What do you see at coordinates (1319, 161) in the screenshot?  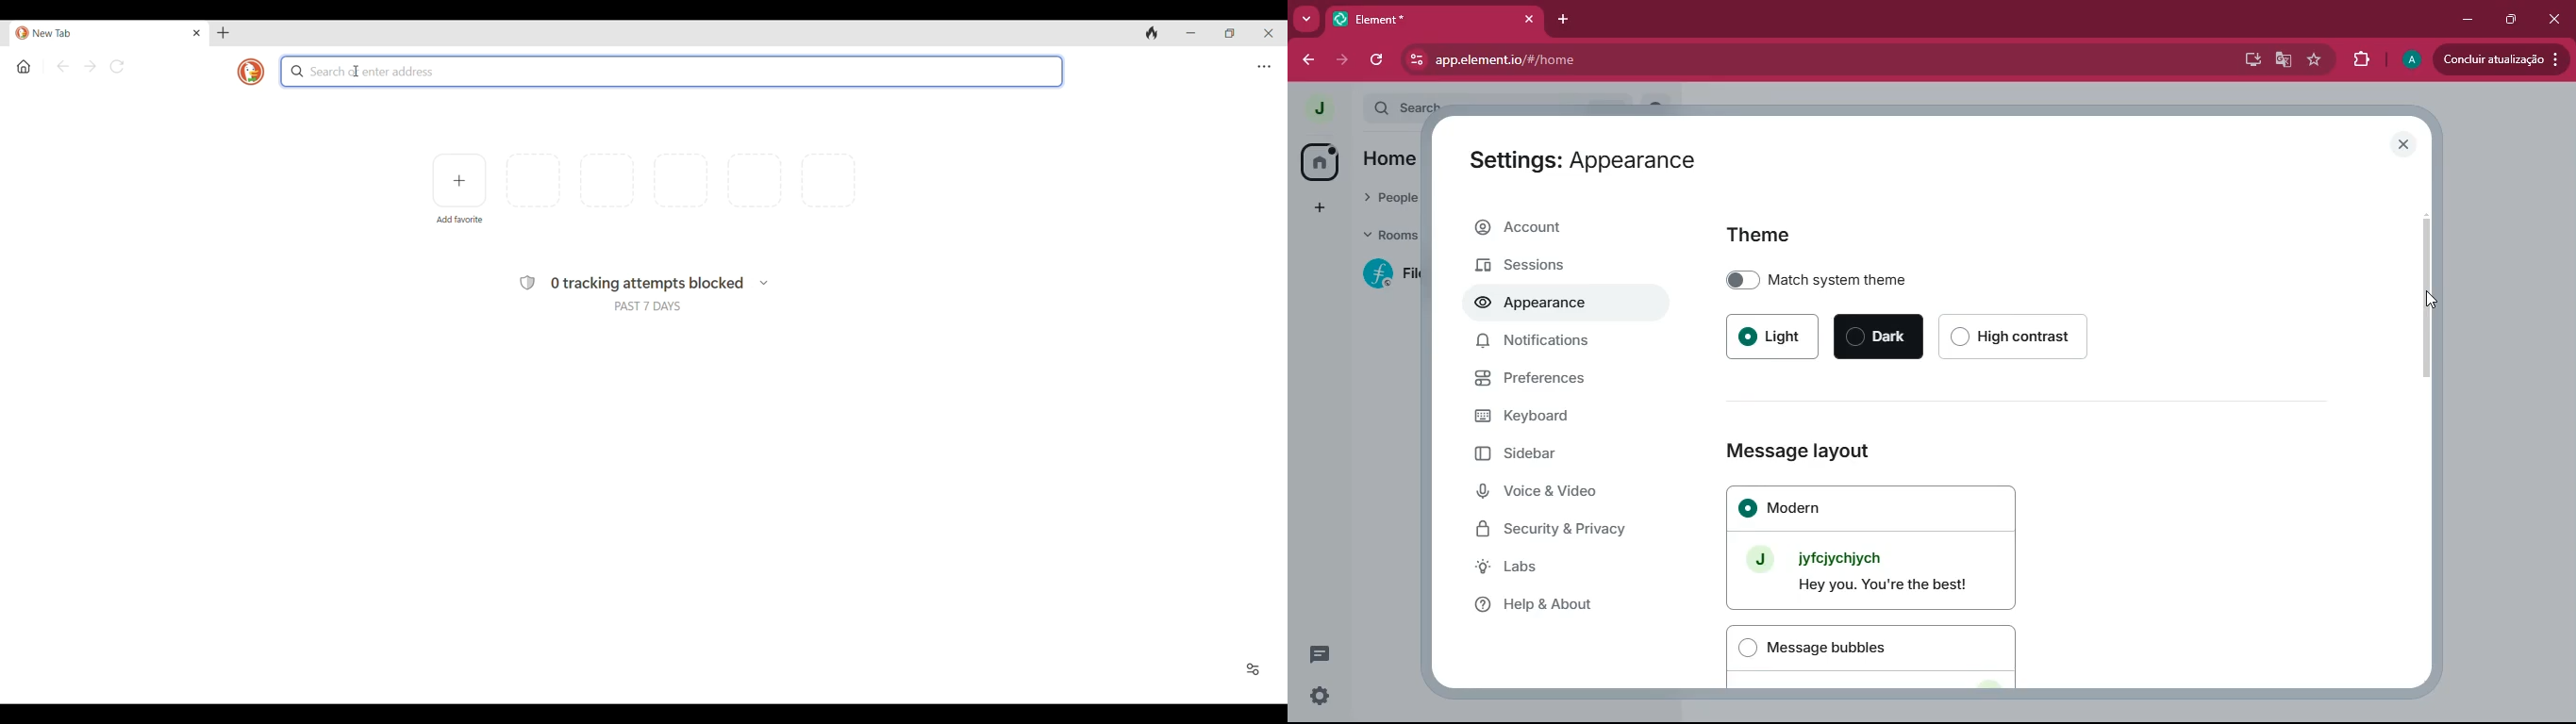 I see `home` at bounding box center [1319, 161].